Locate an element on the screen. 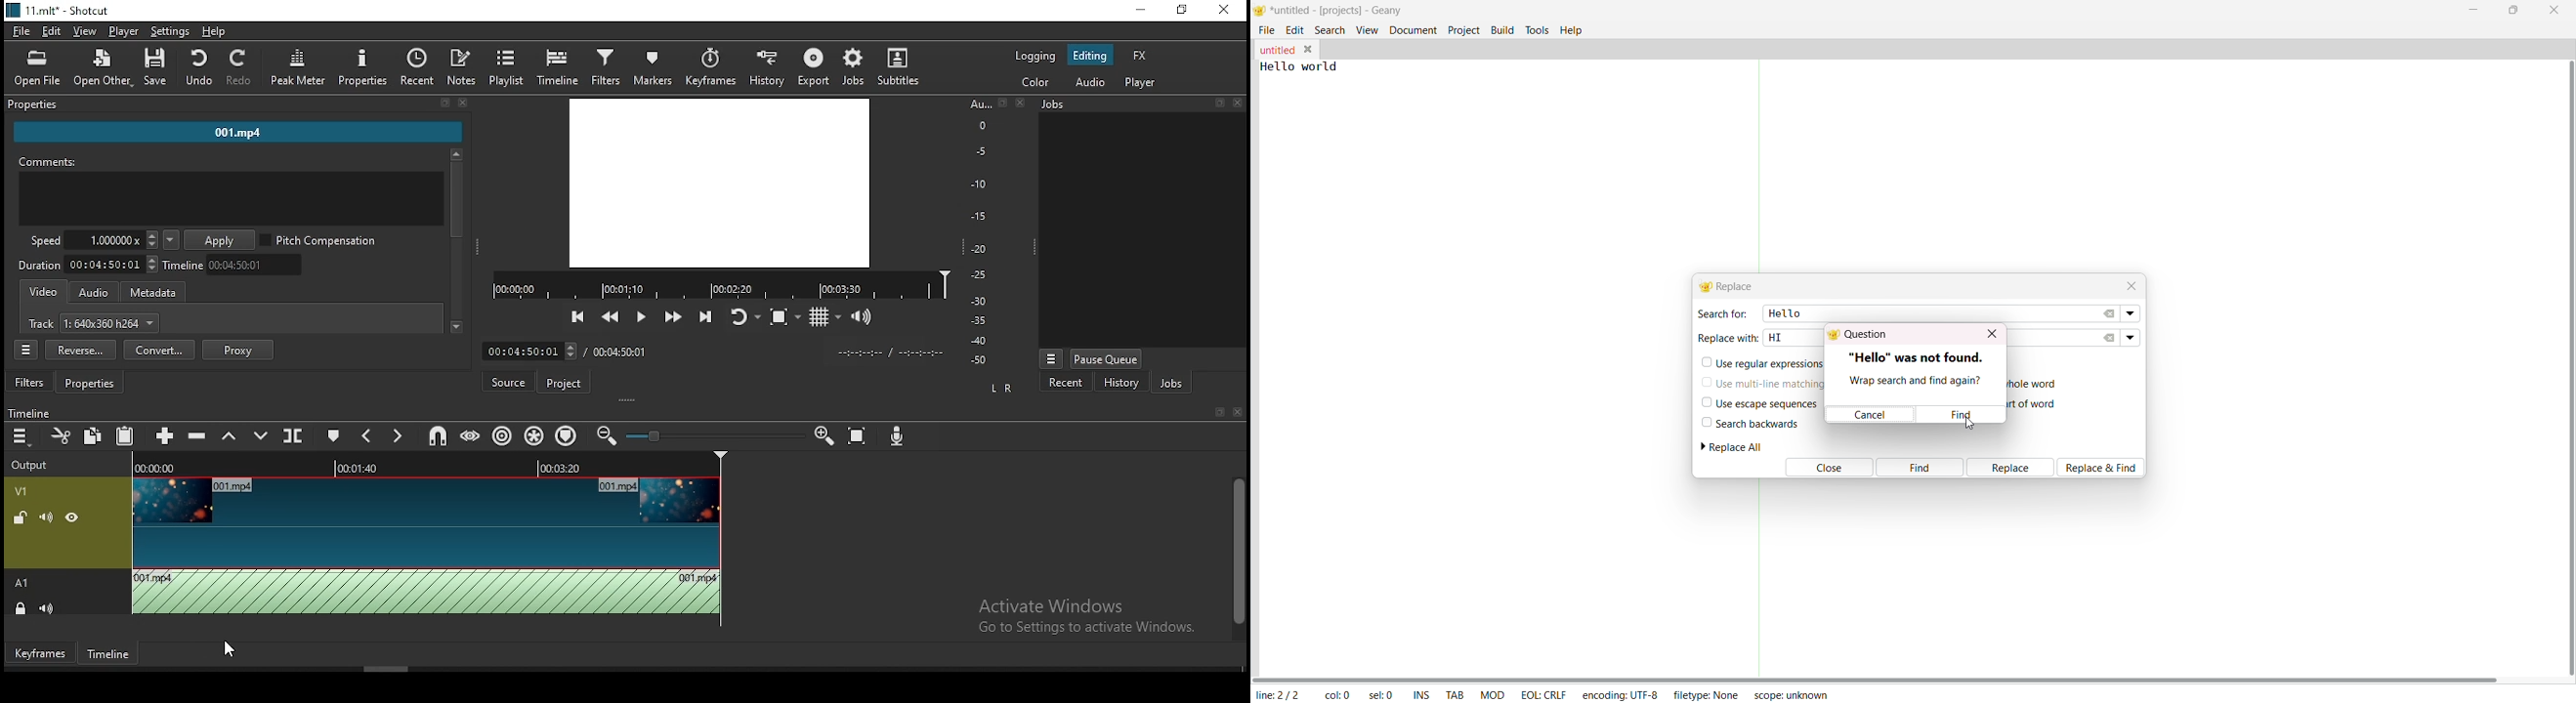 The image size is (2576, 728). open other is located at coordinates (104, 65).